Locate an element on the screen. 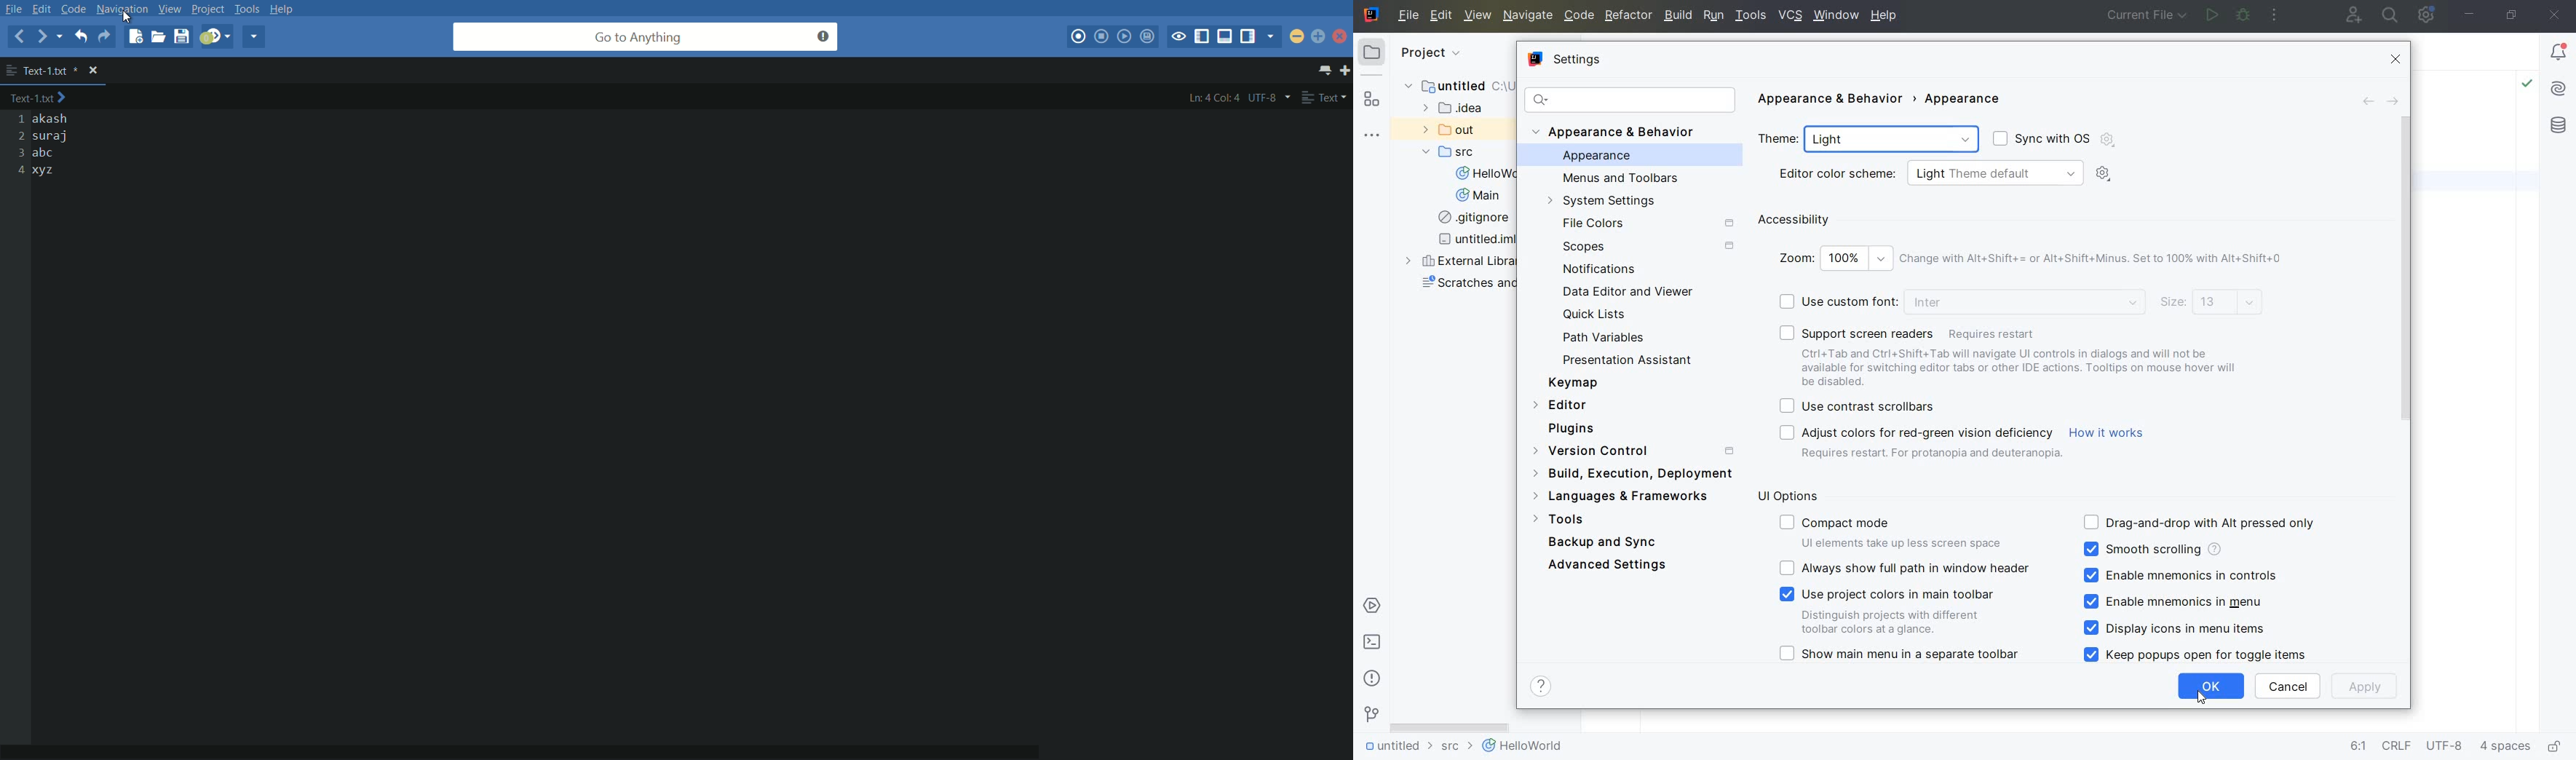  text is located at coordinates (1325, 98).